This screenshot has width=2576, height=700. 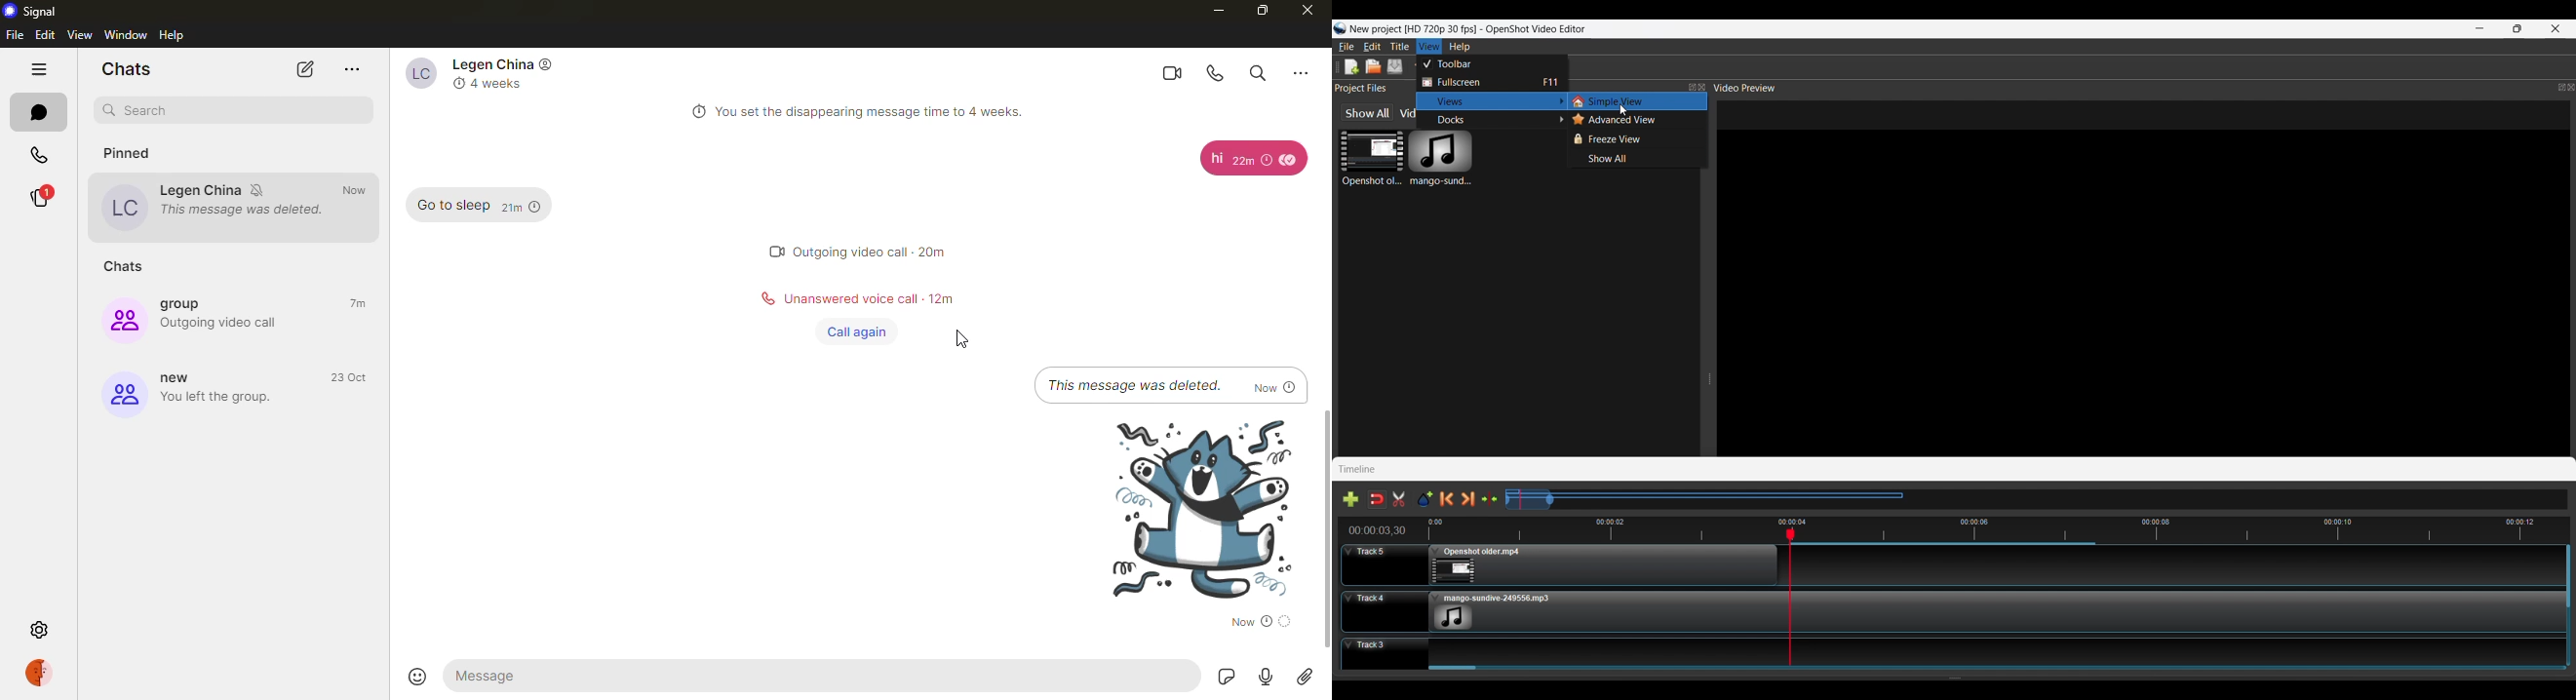 I want to click on Fullscreen, so click(x=1491, y=82).